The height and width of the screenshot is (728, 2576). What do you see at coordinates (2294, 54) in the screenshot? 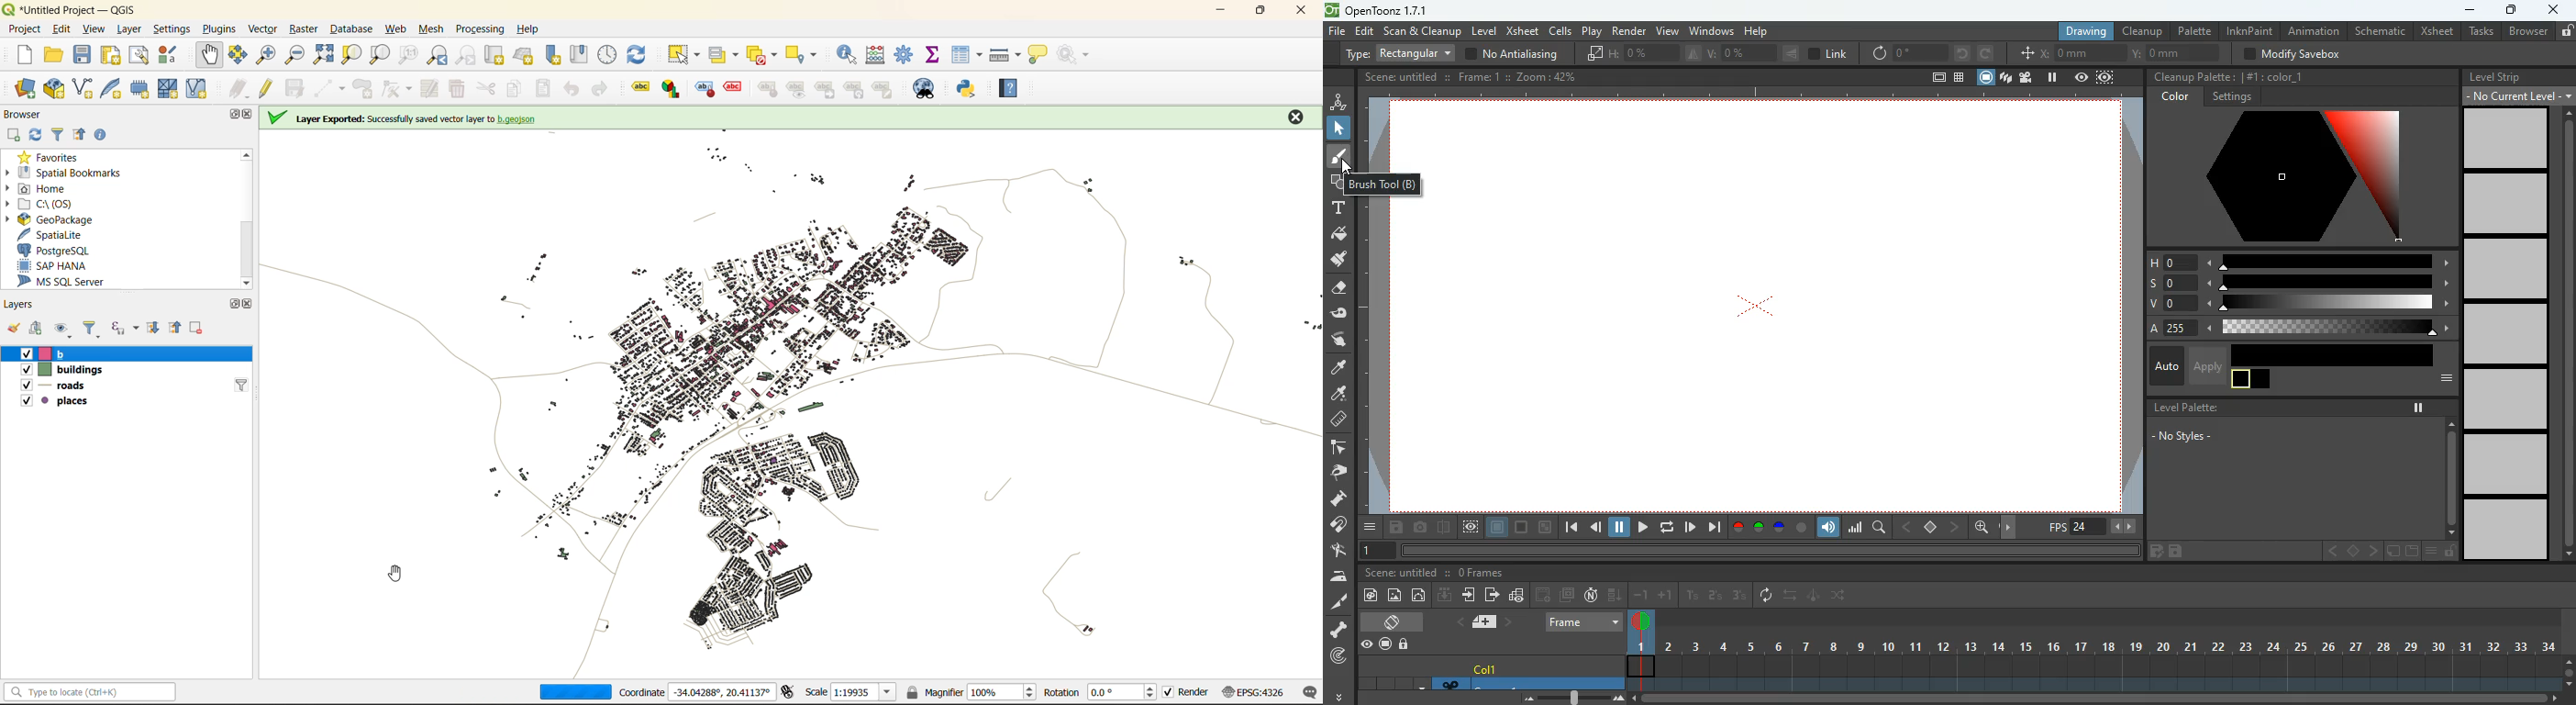
I see `modify savebox` at bounding box center [2294, 54].